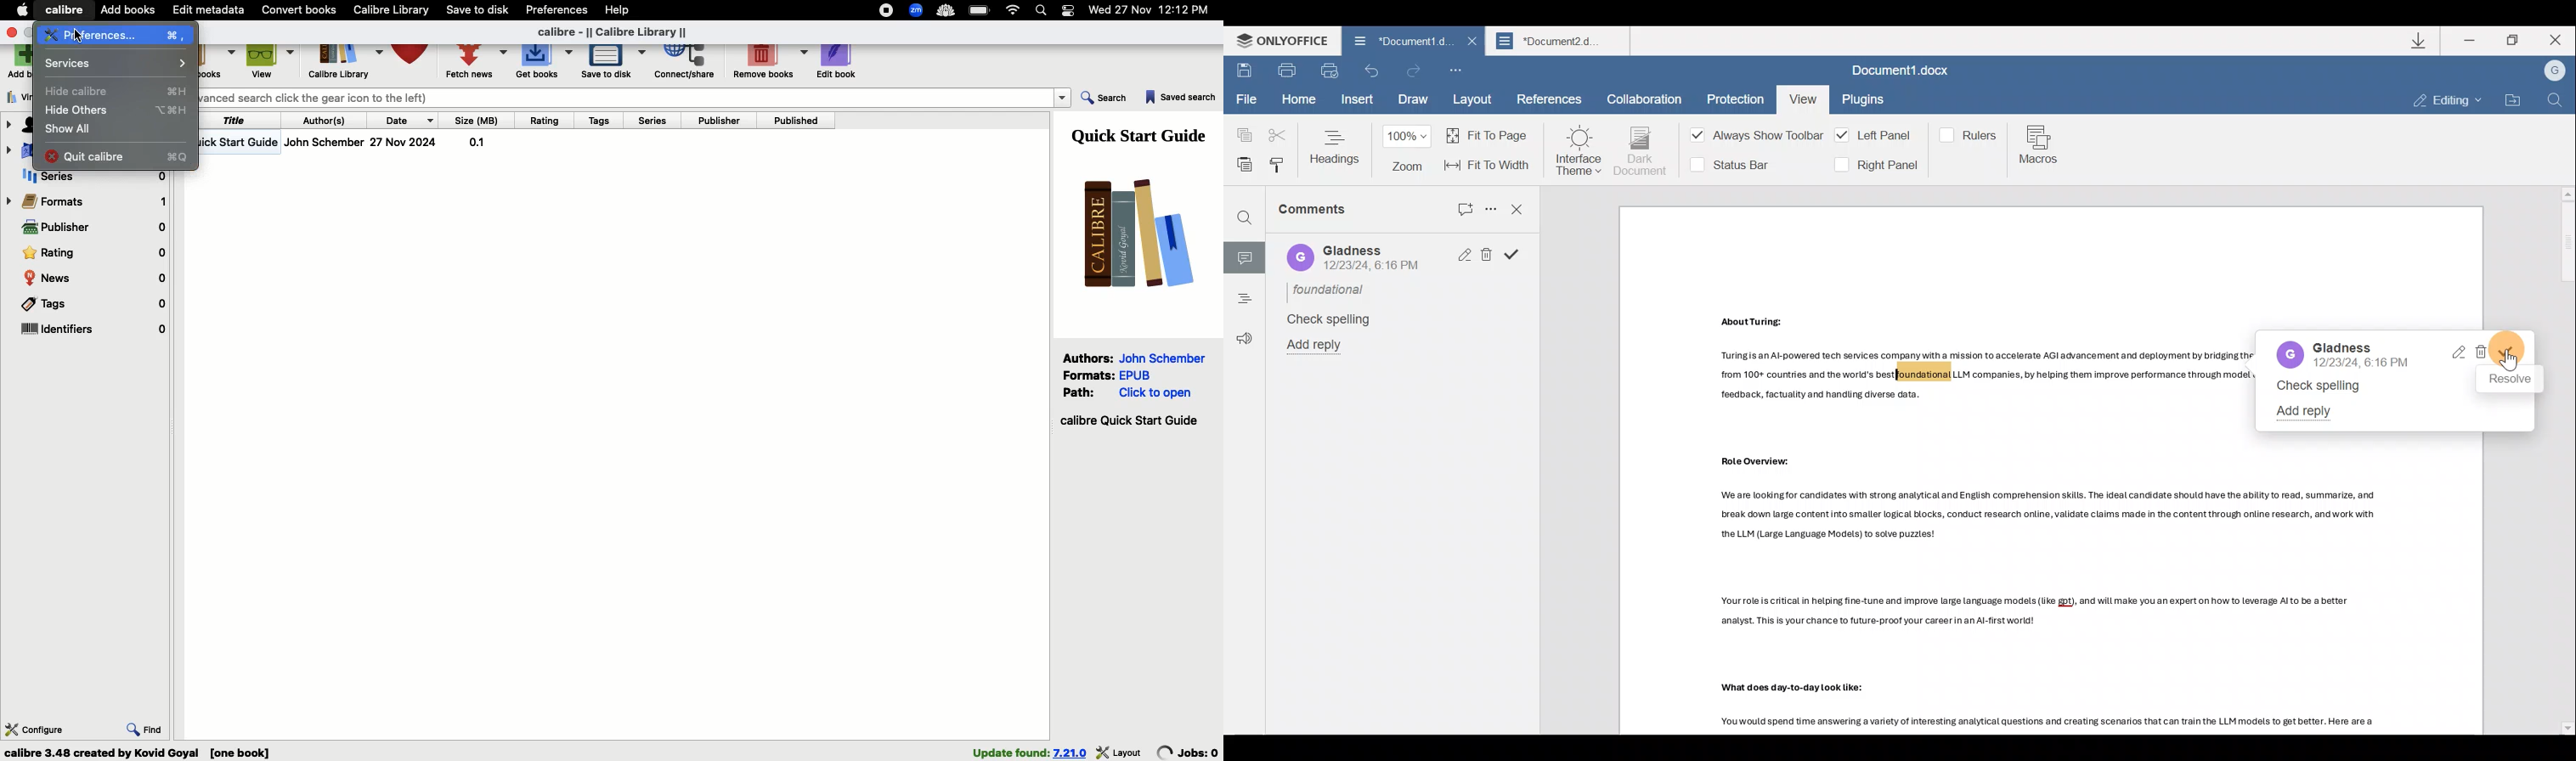 The height and width of the screenshot is (784, 2576). What do you see at coordinates (1064, 99) in the screenshot?
I see `dropdown` at bounding box center [1064, 99].